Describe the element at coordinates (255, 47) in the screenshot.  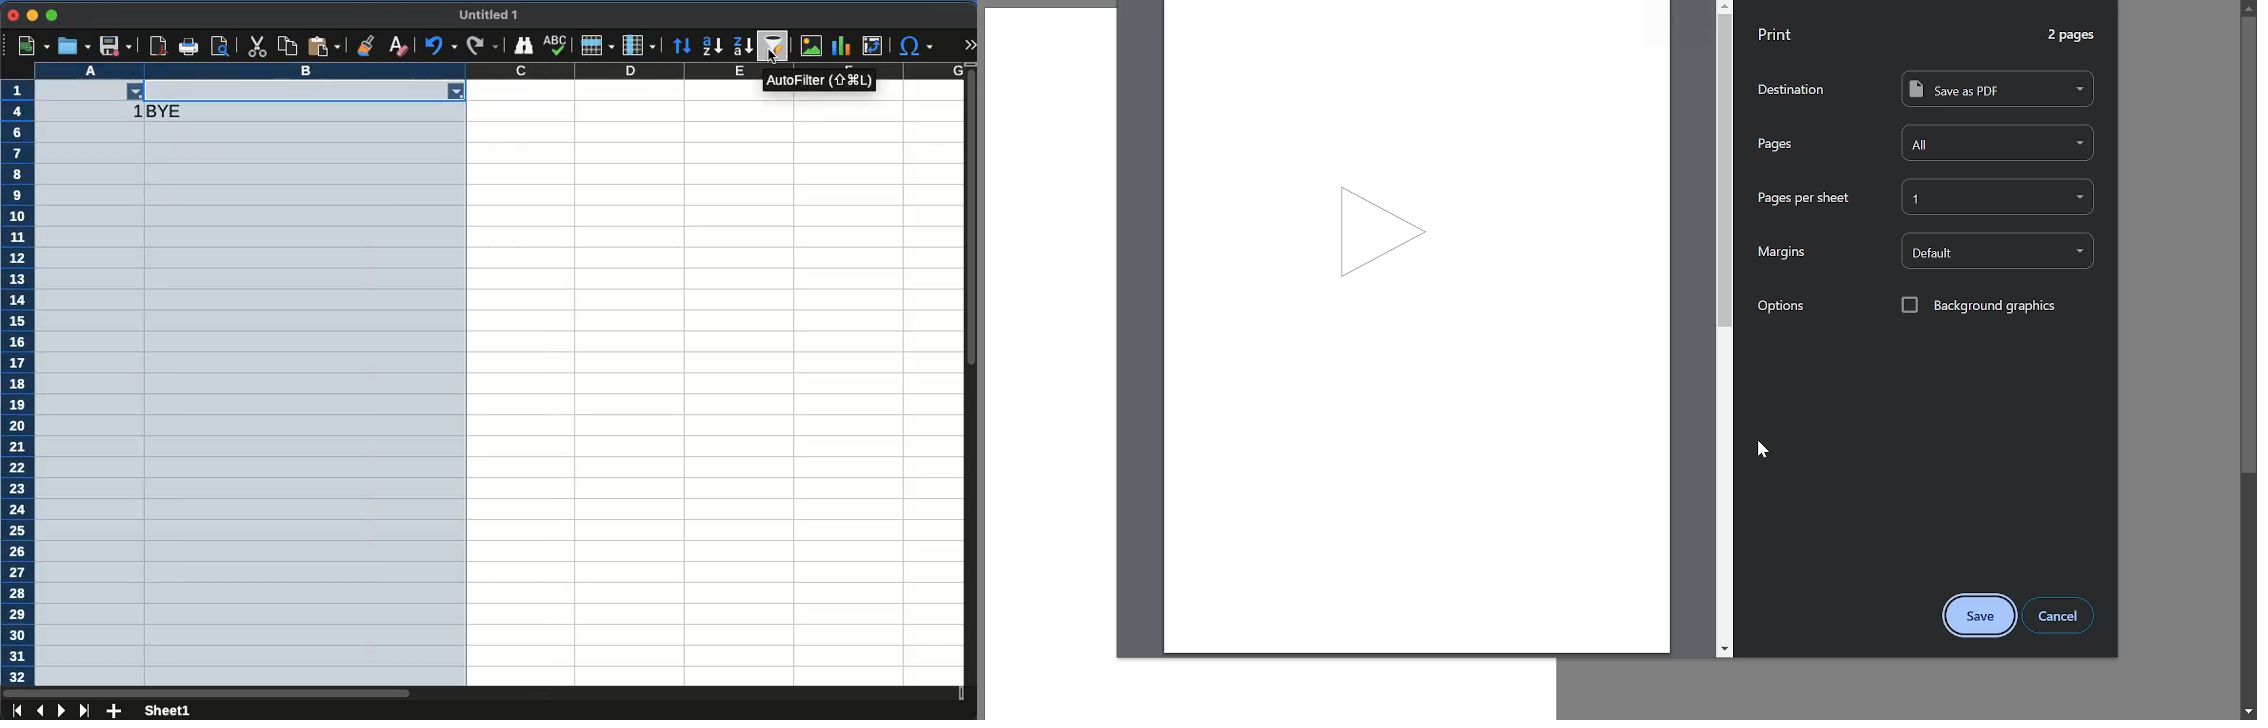
I see `cut` at that location.